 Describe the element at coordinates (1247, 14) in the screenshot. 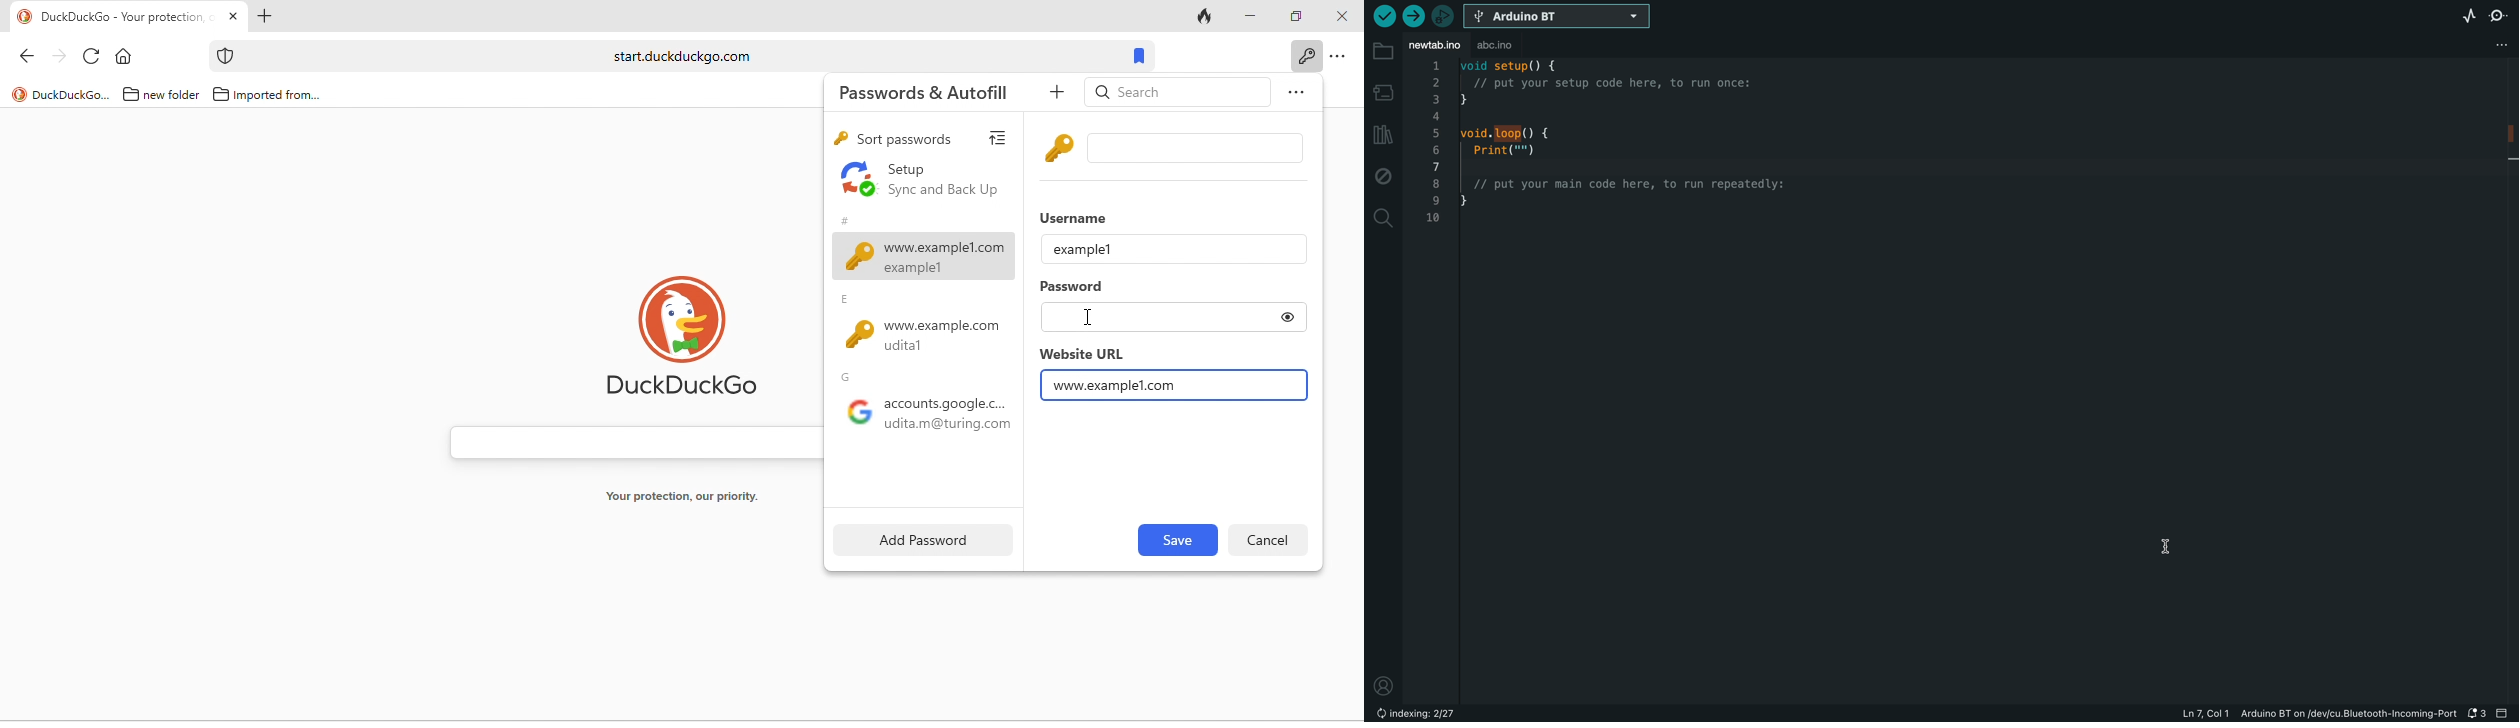

I see `minimize` at that location.